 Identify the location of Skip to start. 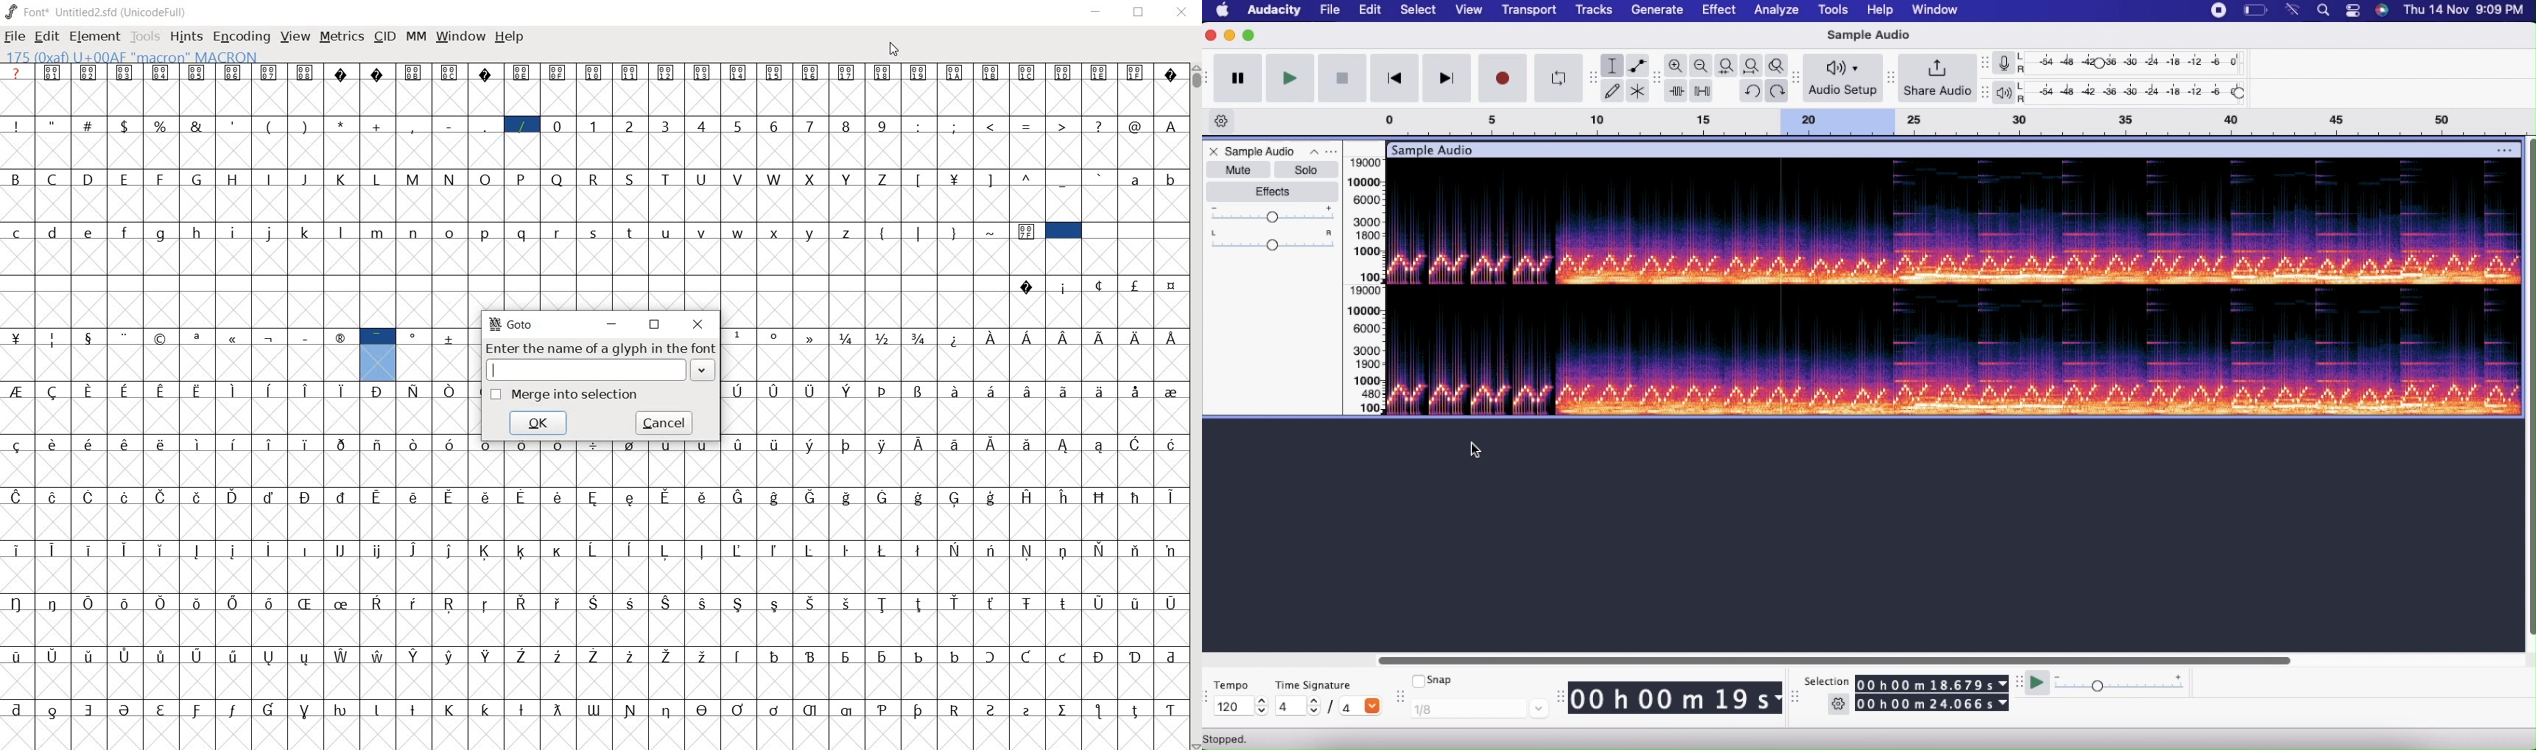
(1395, 77).